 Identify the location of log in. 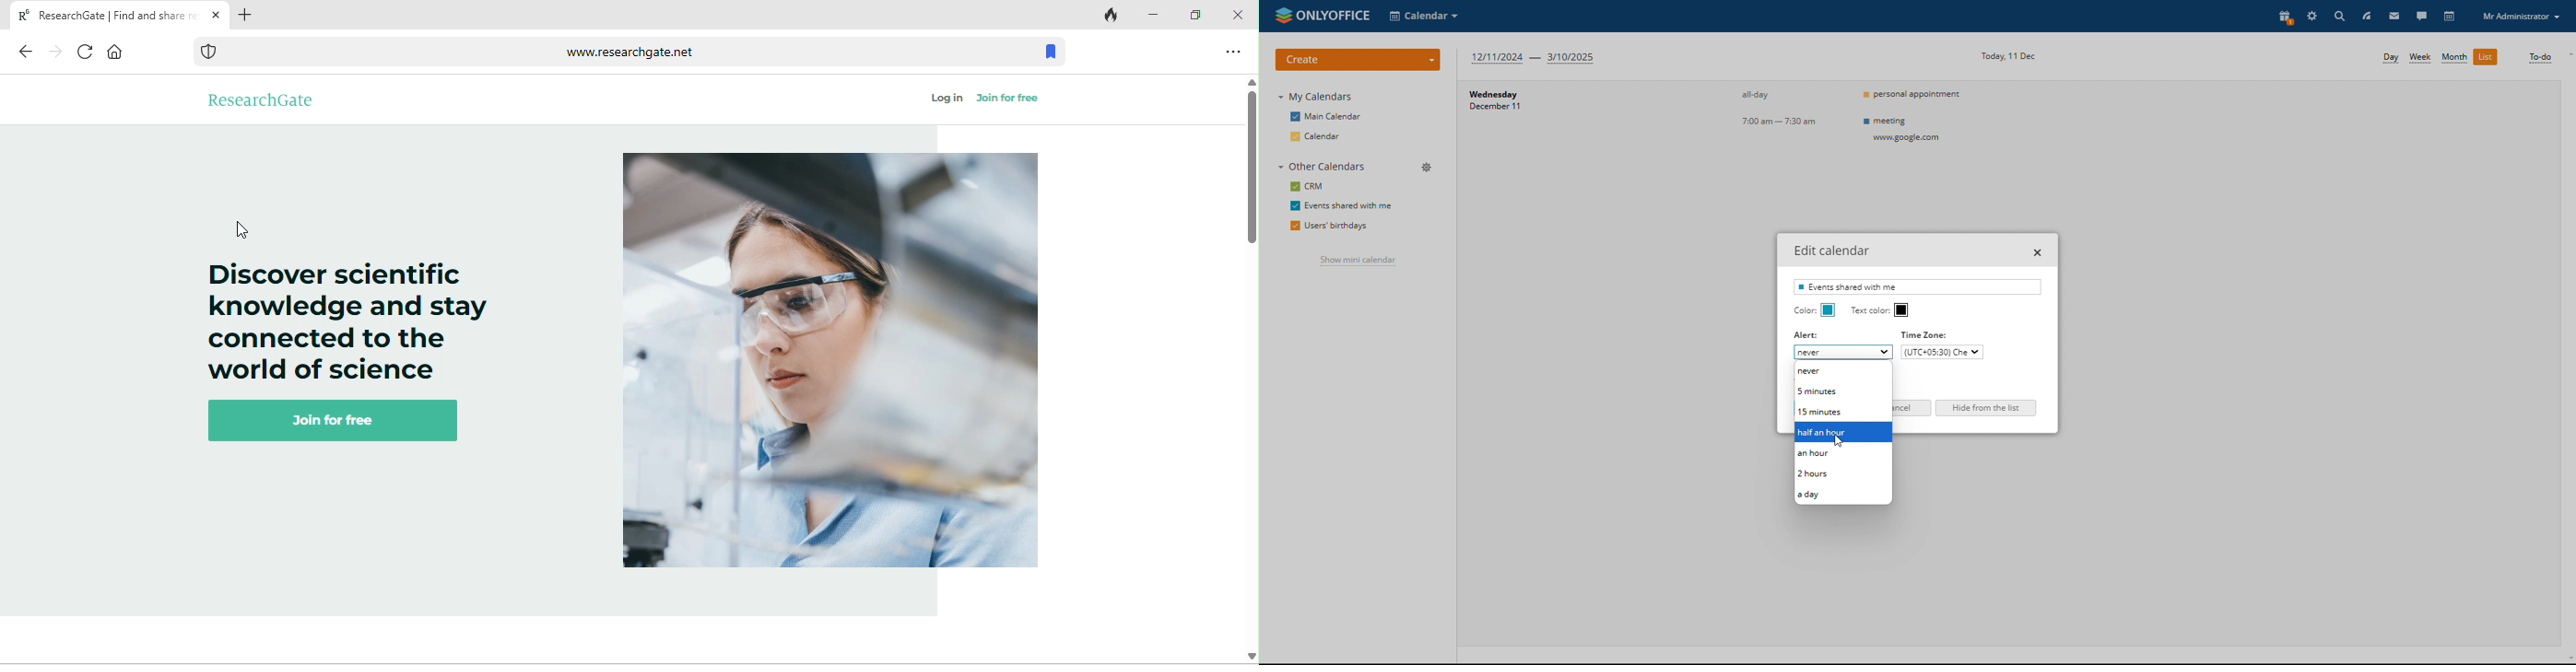
(947, 101).